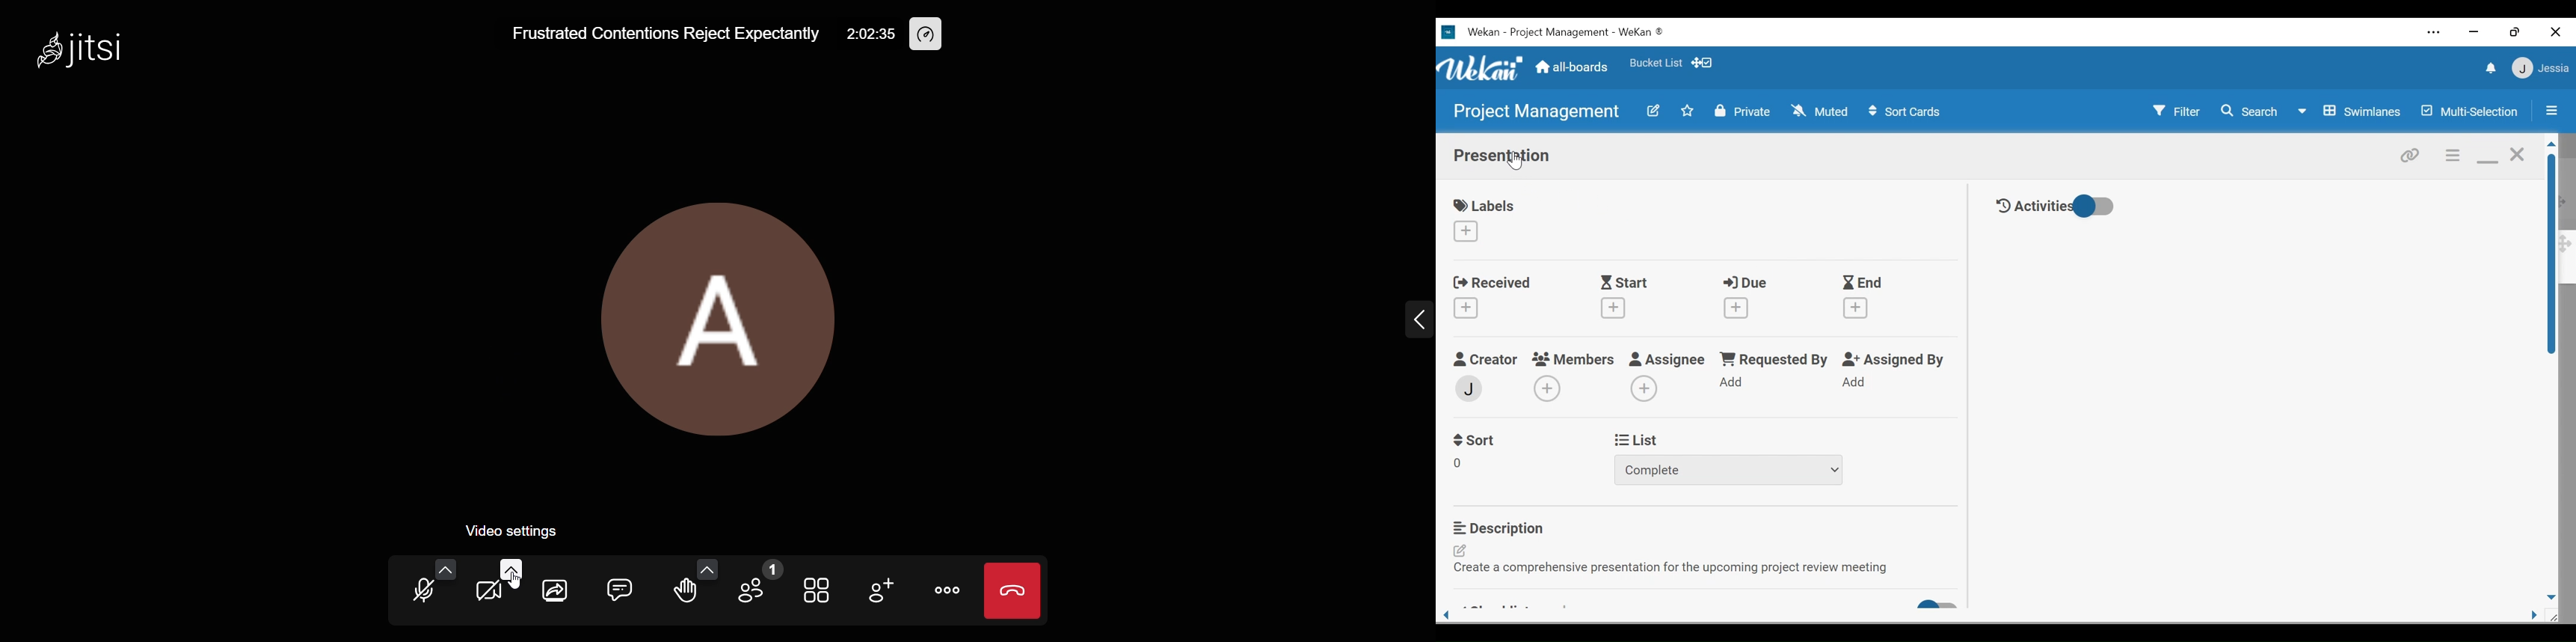 This screenshot has width=2576, height=644. What do you see at coordinates (2474, 32) in the screenshot?
I see `minimize` at bounding box center [2474, 32].